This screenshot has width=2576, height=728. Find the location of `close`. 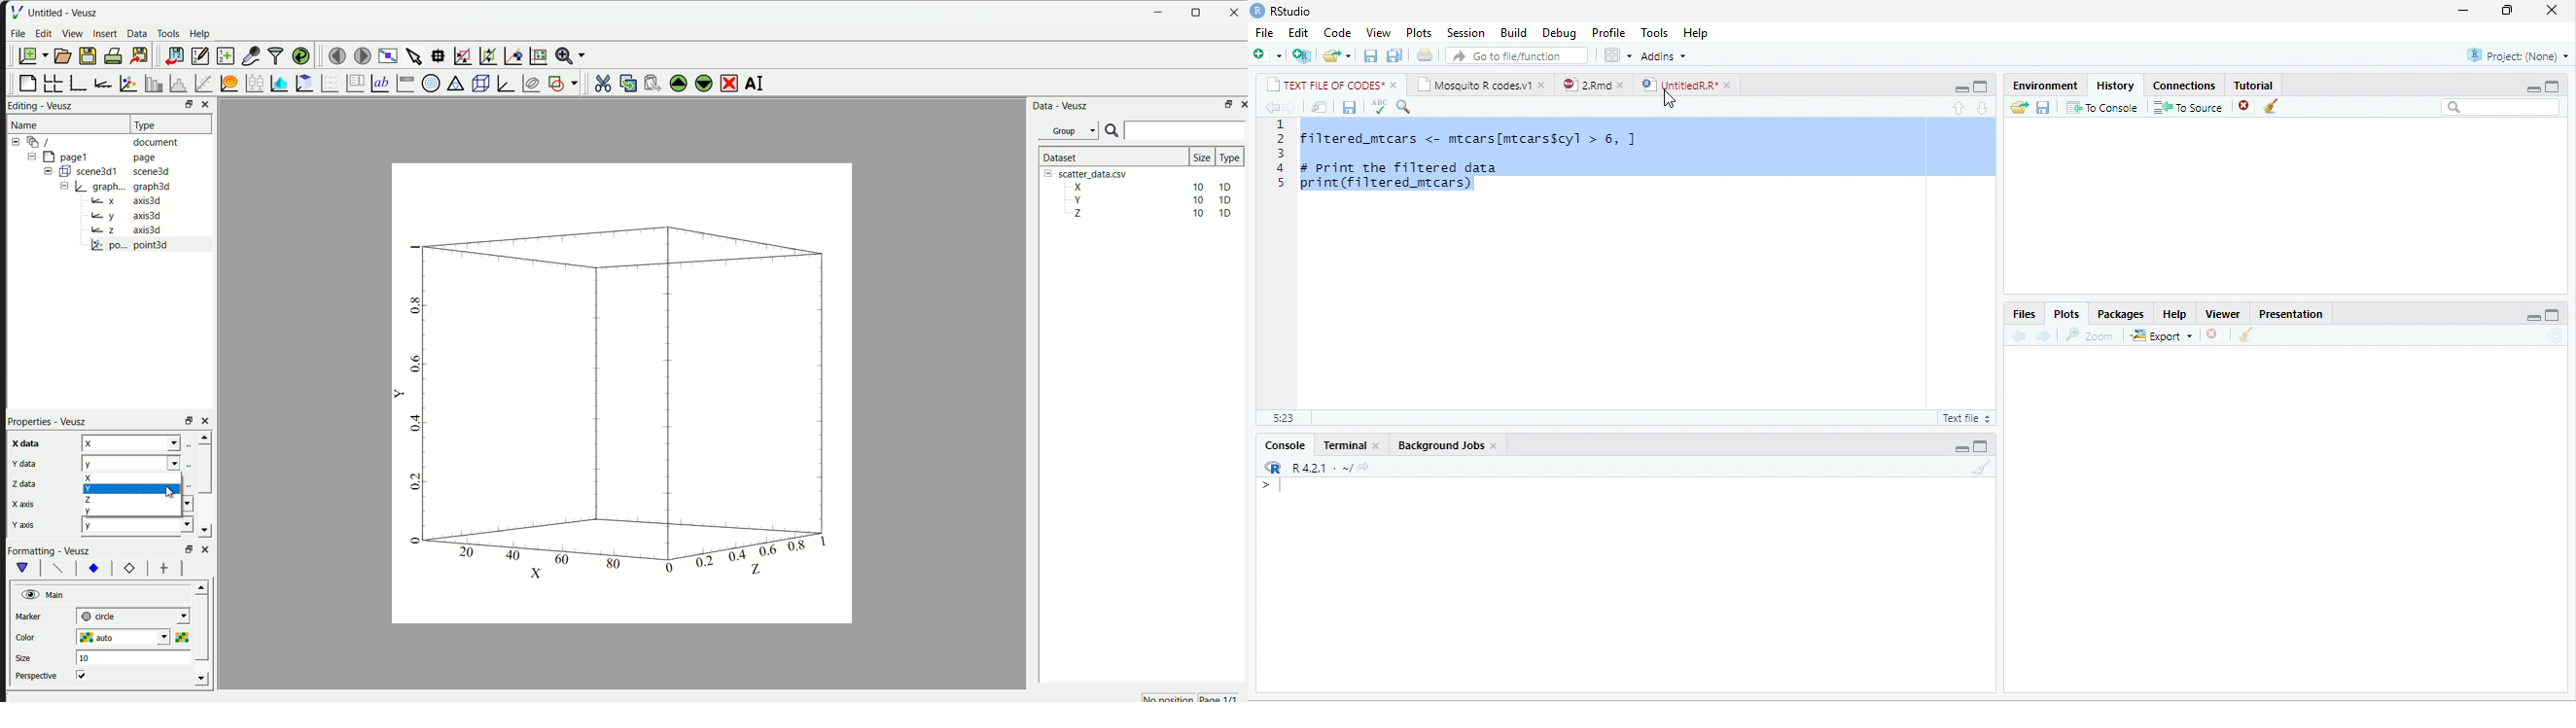

close is located at coordinates (206, 549).